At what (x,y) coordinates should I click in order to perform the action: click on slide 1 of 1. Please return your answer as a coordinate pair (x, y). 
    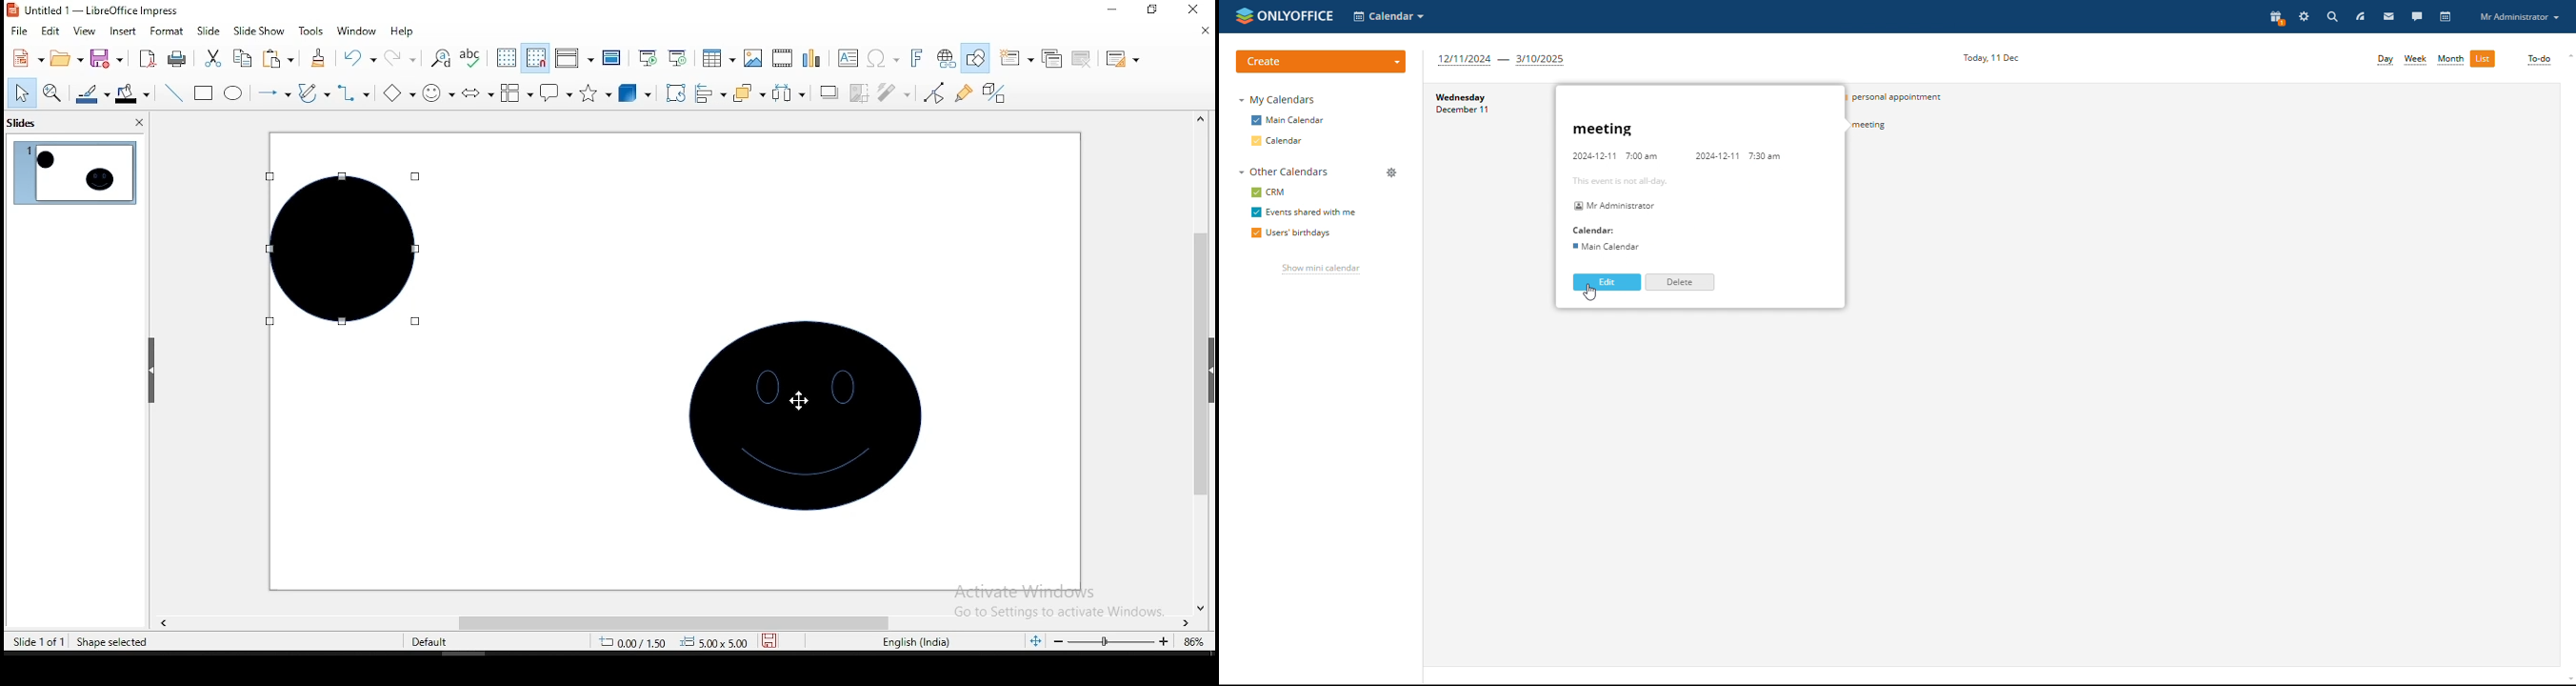
    Looking at the image, I should click on (40, 641).